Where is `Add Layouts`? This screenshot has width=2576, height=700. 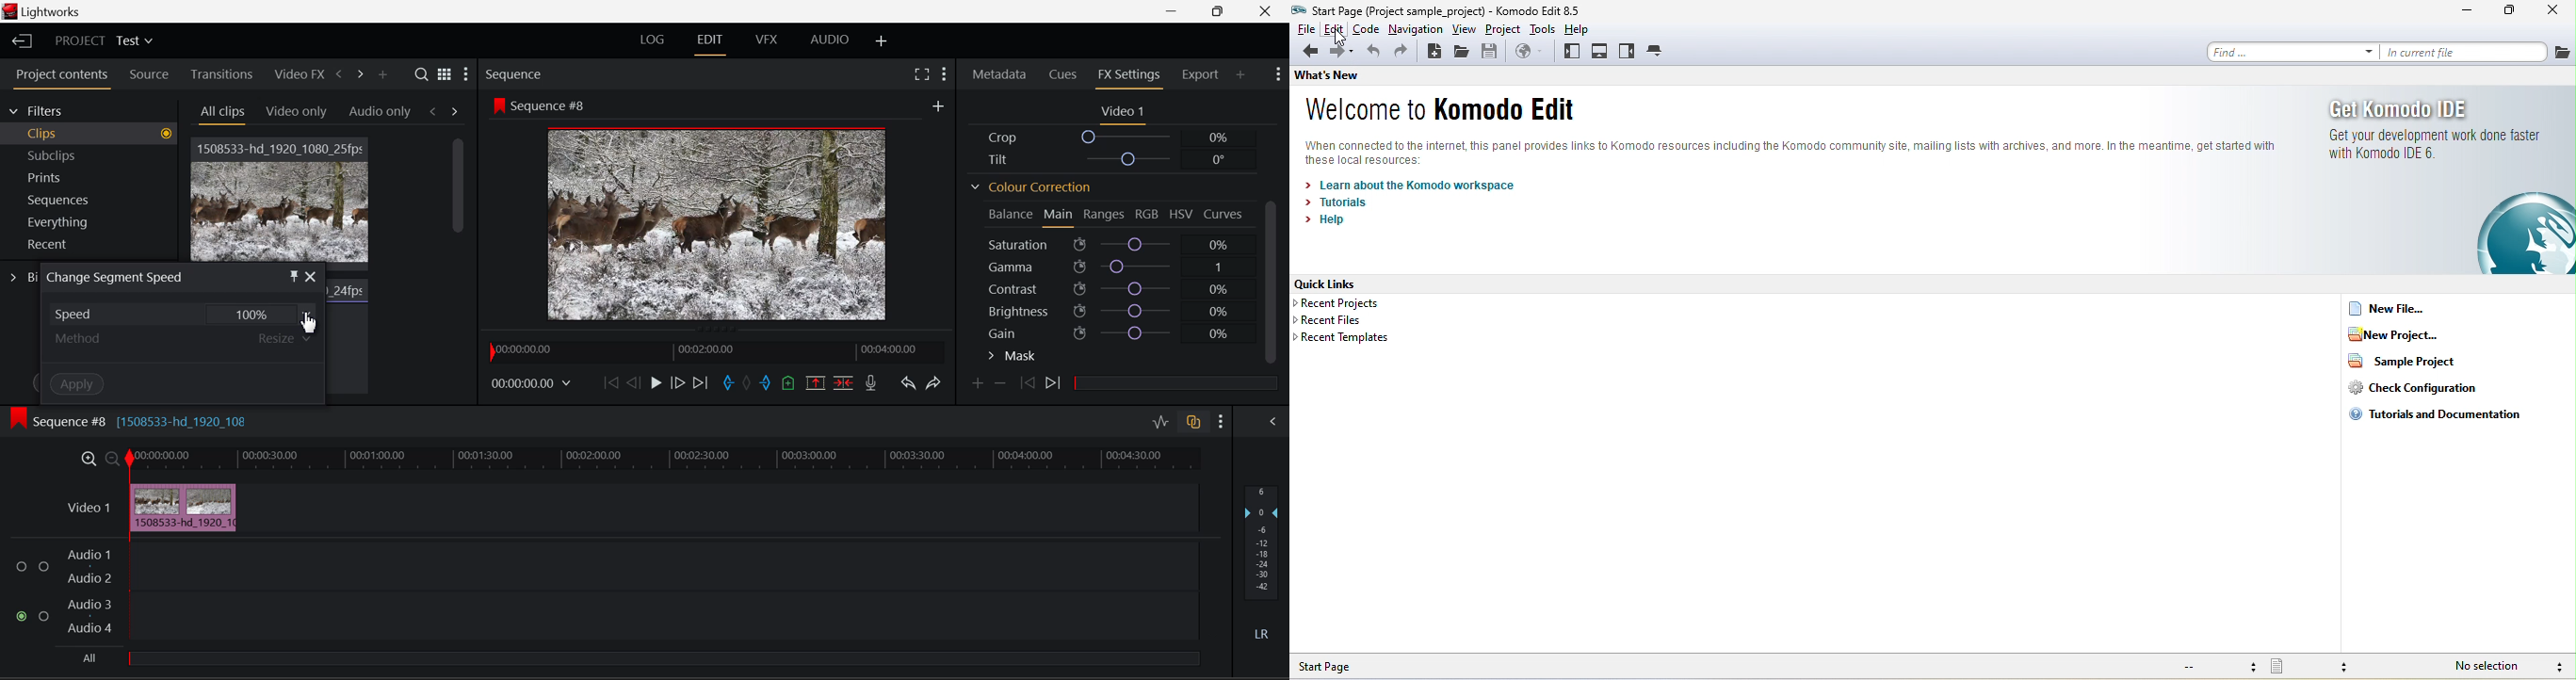 Add Layouts is located at coordinates (882, 39).